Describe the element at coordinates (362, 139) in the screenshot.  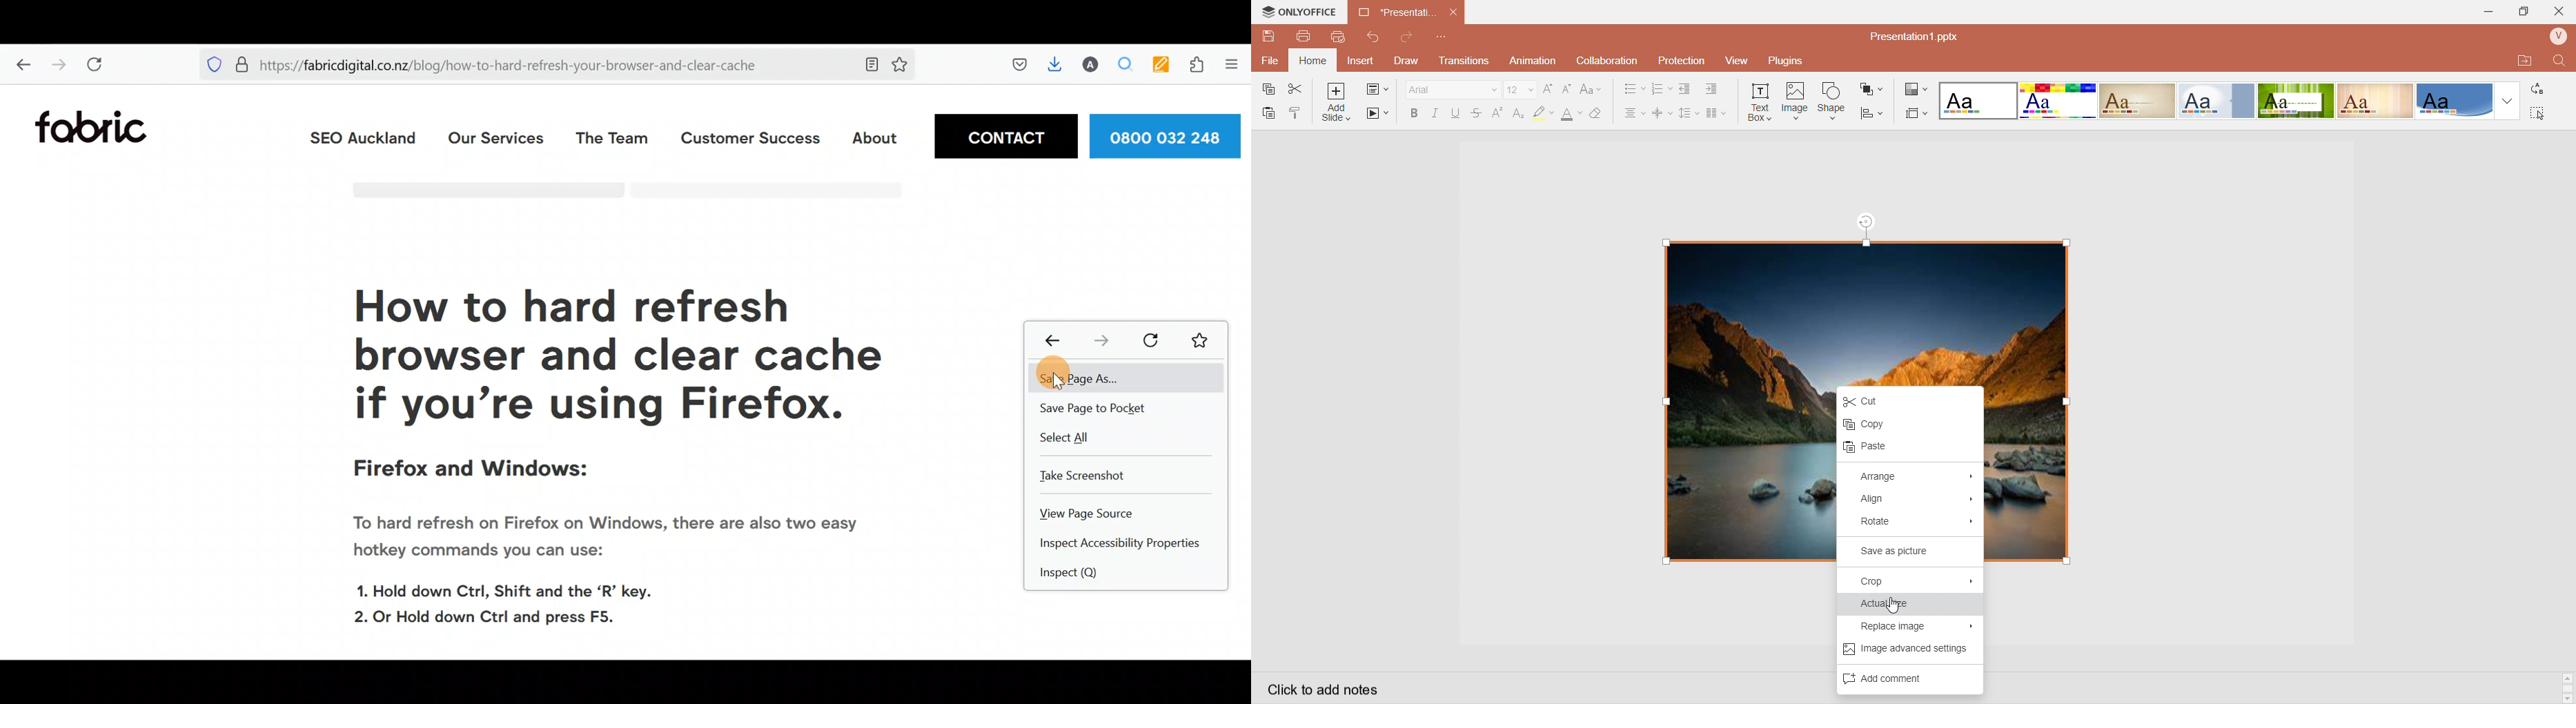
I see `SEO Auckland` at that location.